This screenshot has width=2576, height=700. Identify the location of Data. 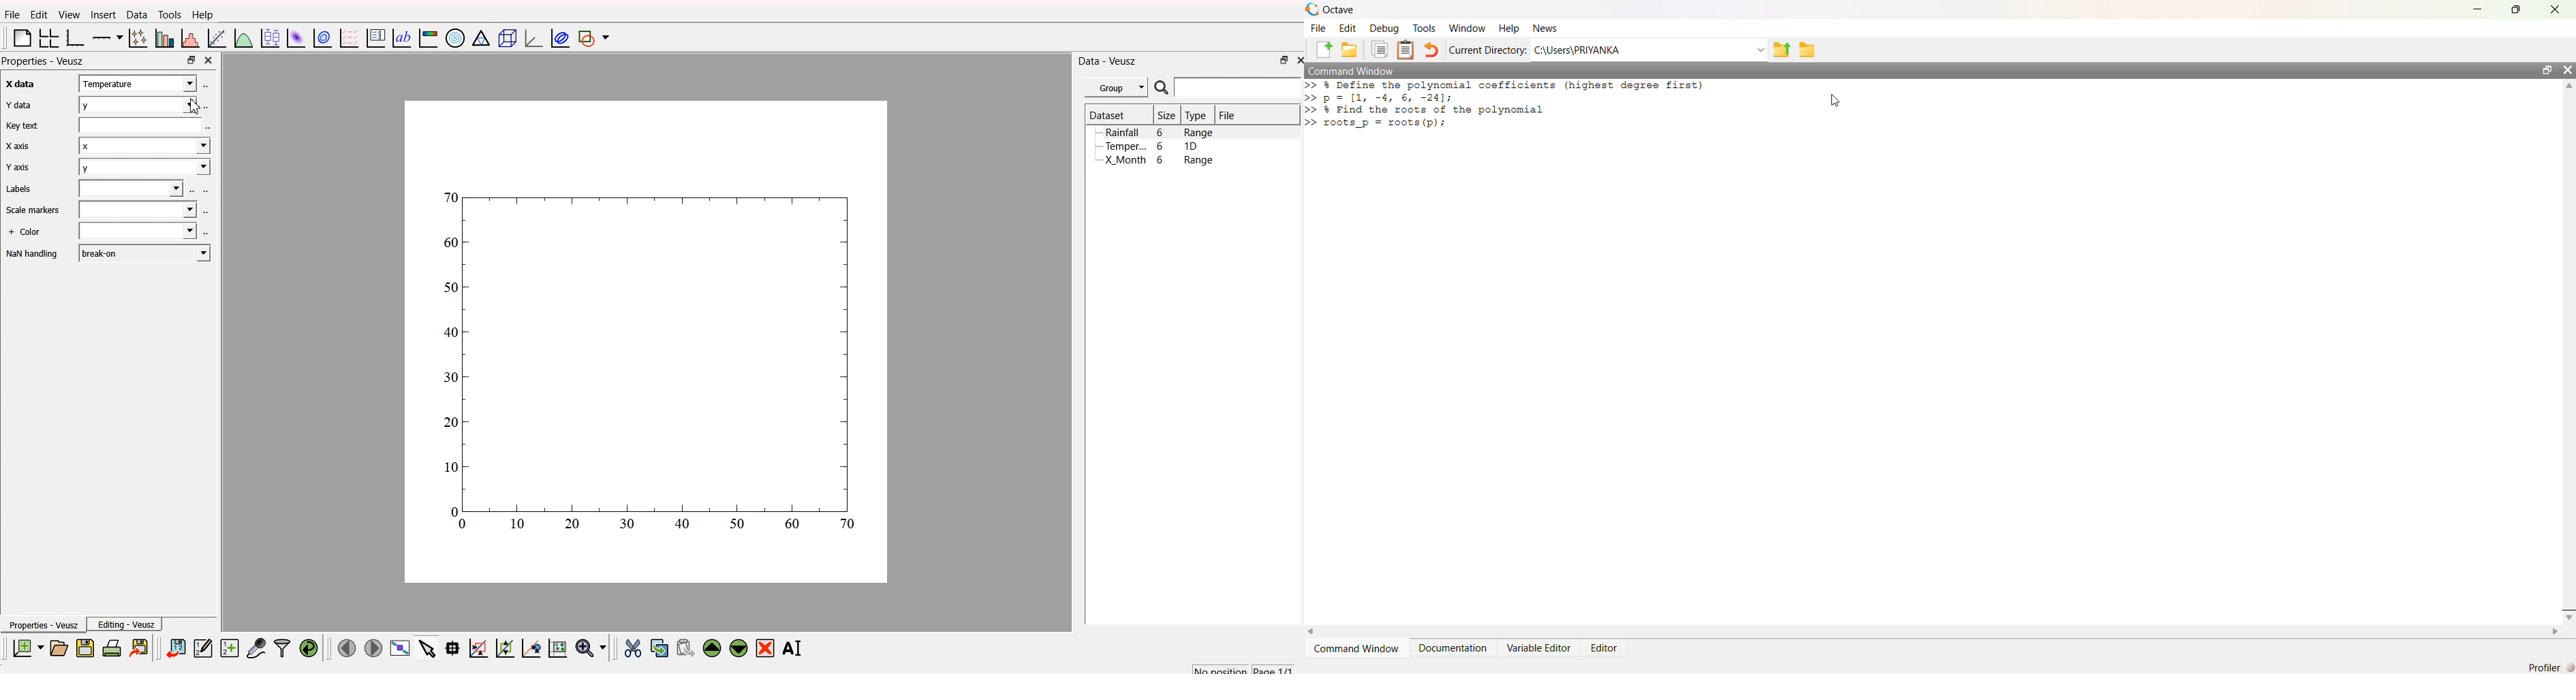
(134, 16).